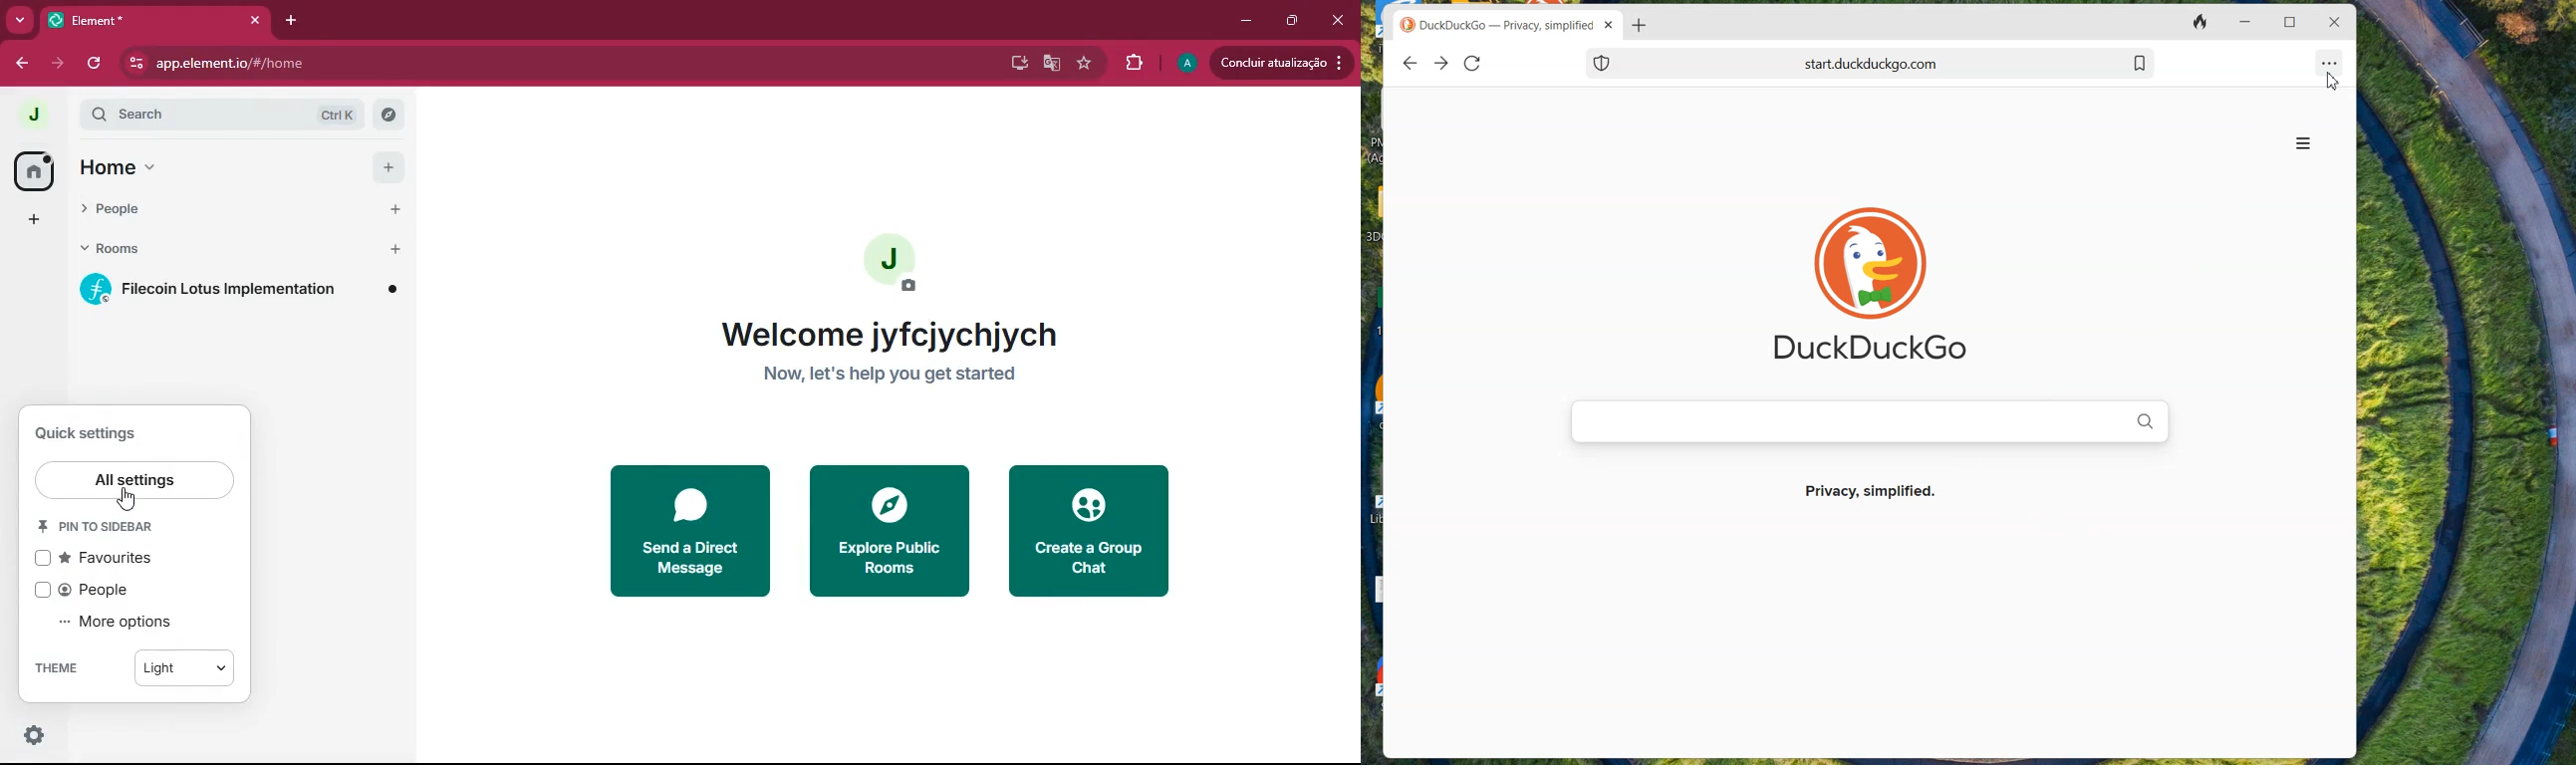 The width and height of the screenshot is (2576, 784). I want to click on Add room, so click(391, 249).